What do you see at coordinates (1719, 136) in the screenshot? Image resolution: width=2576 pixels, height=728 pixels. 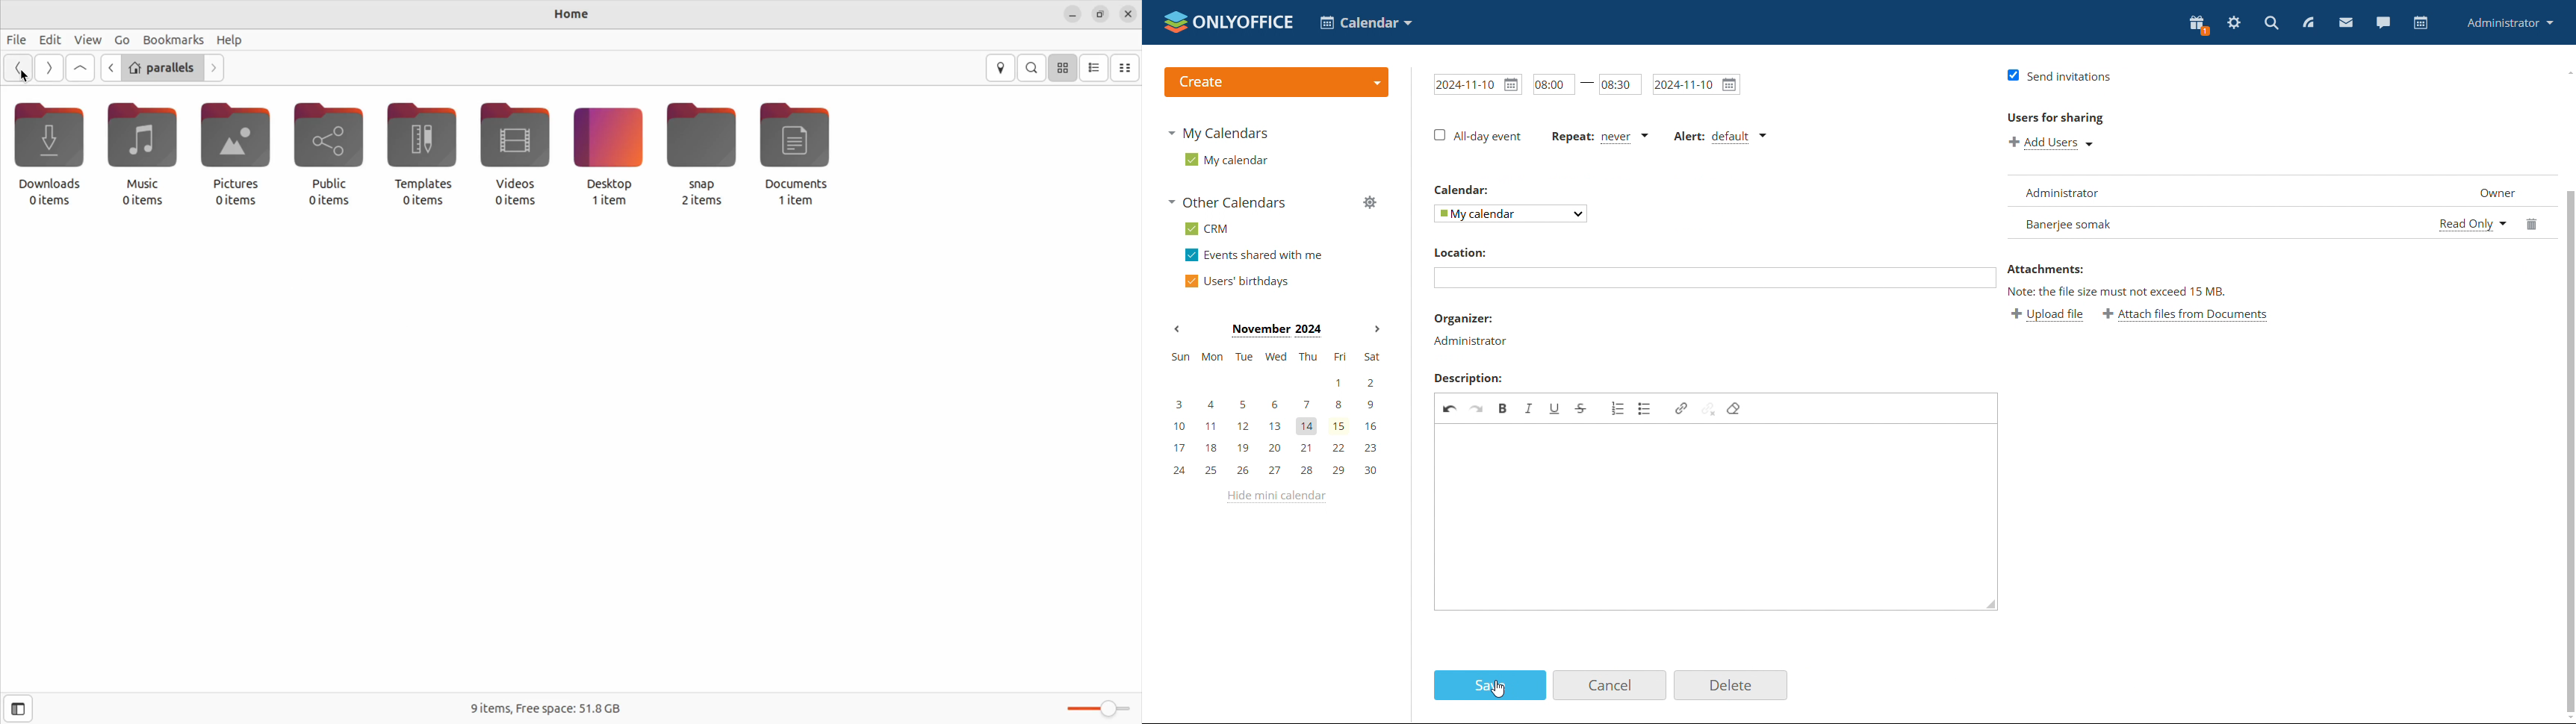 I see `alert type` at bounding box center [1719, 136].